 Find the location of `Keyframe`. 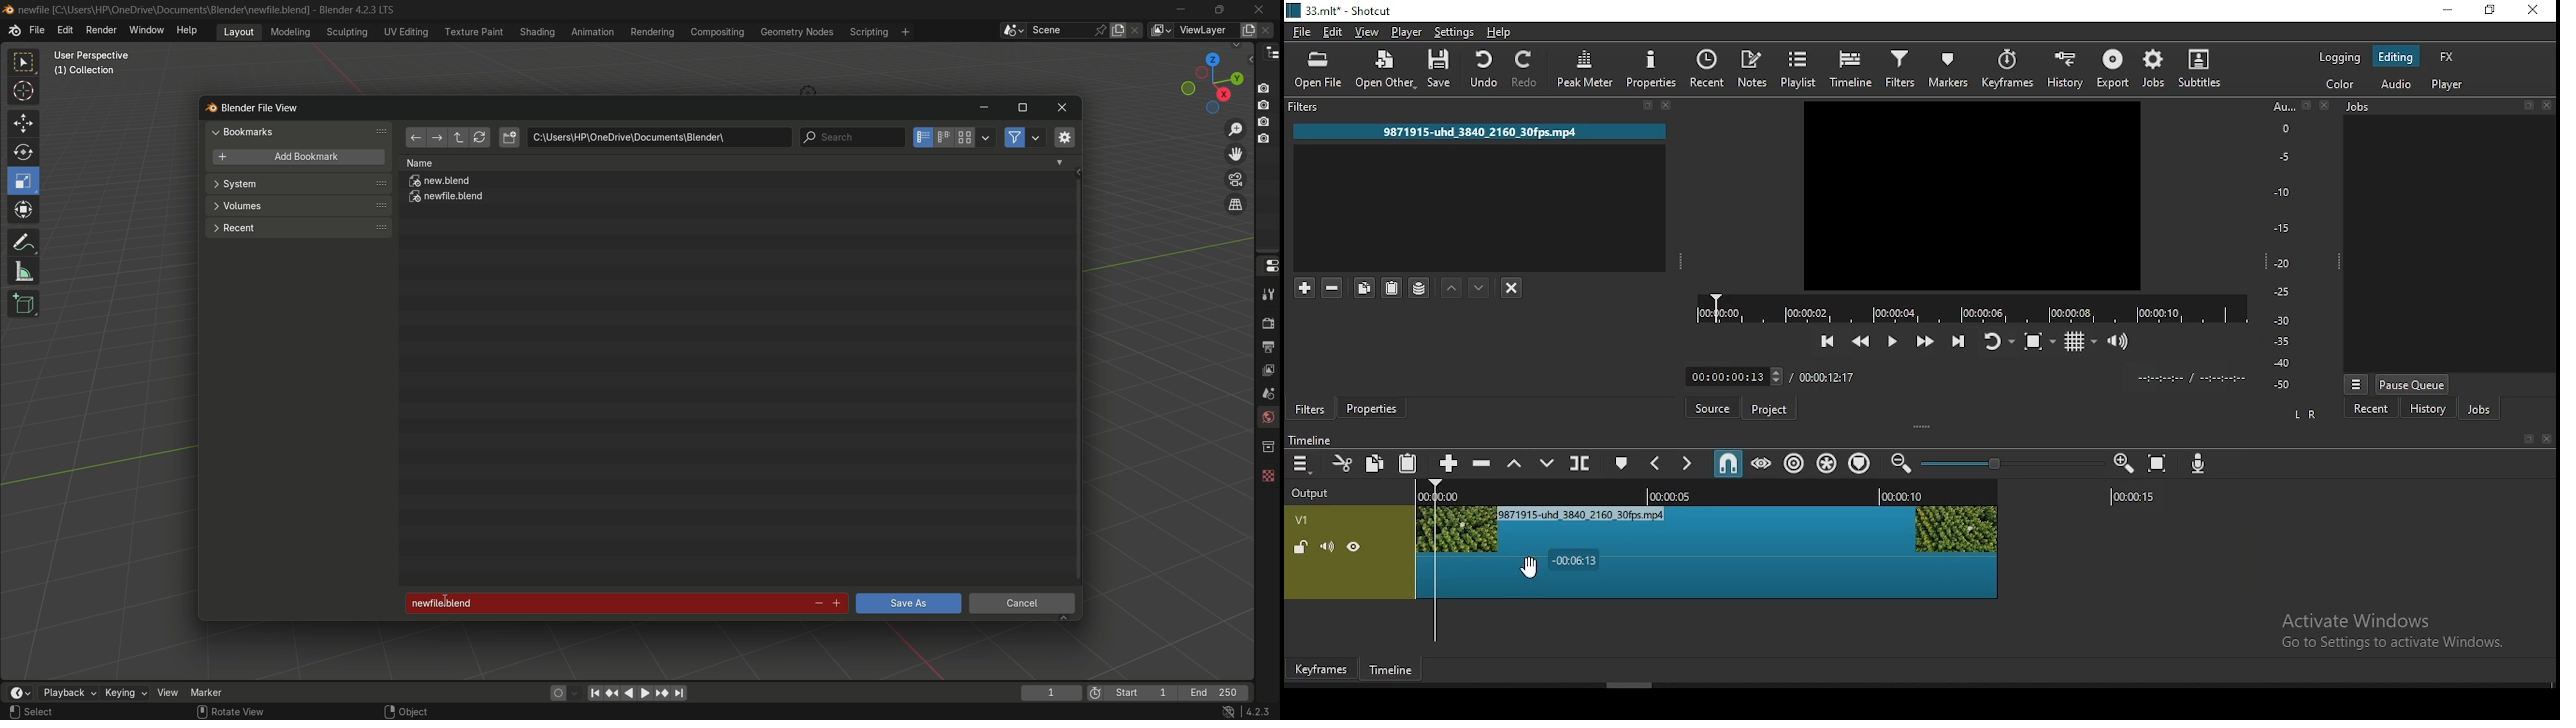

Keyframe is located at coordinates (1323, 670).